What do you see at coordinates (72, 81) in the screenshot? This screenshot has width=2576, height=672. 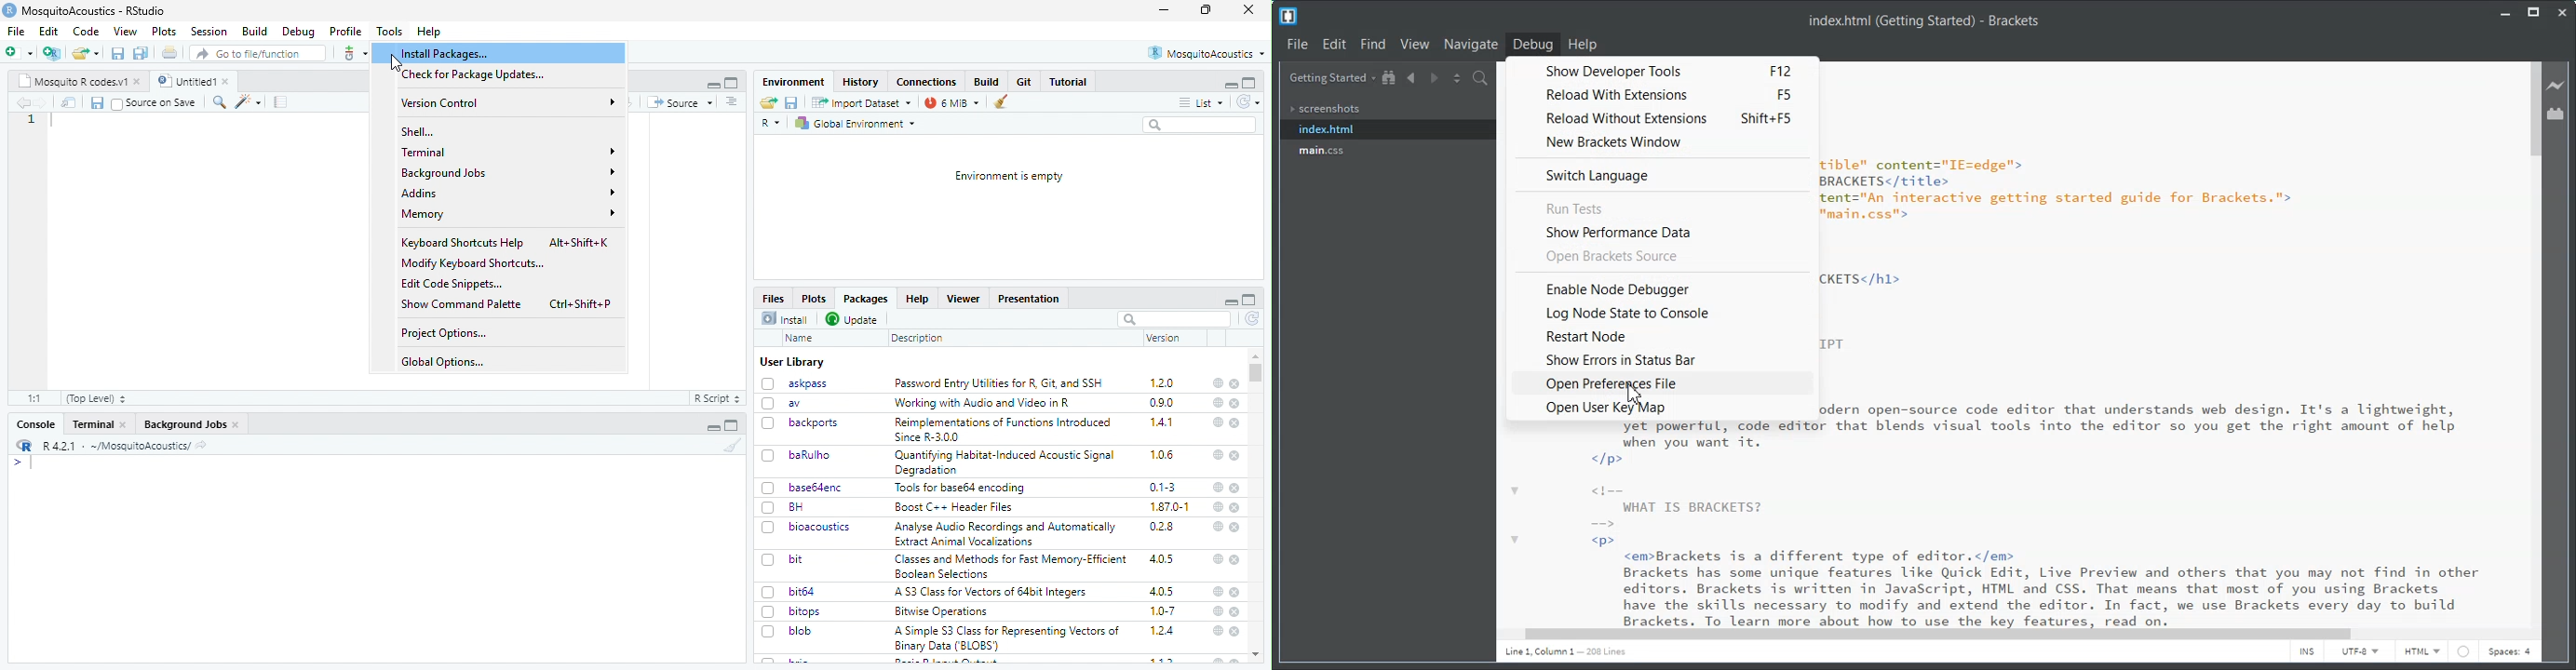 I see `‘Mosquito R codes.vl` at bounding box center [72, 81].